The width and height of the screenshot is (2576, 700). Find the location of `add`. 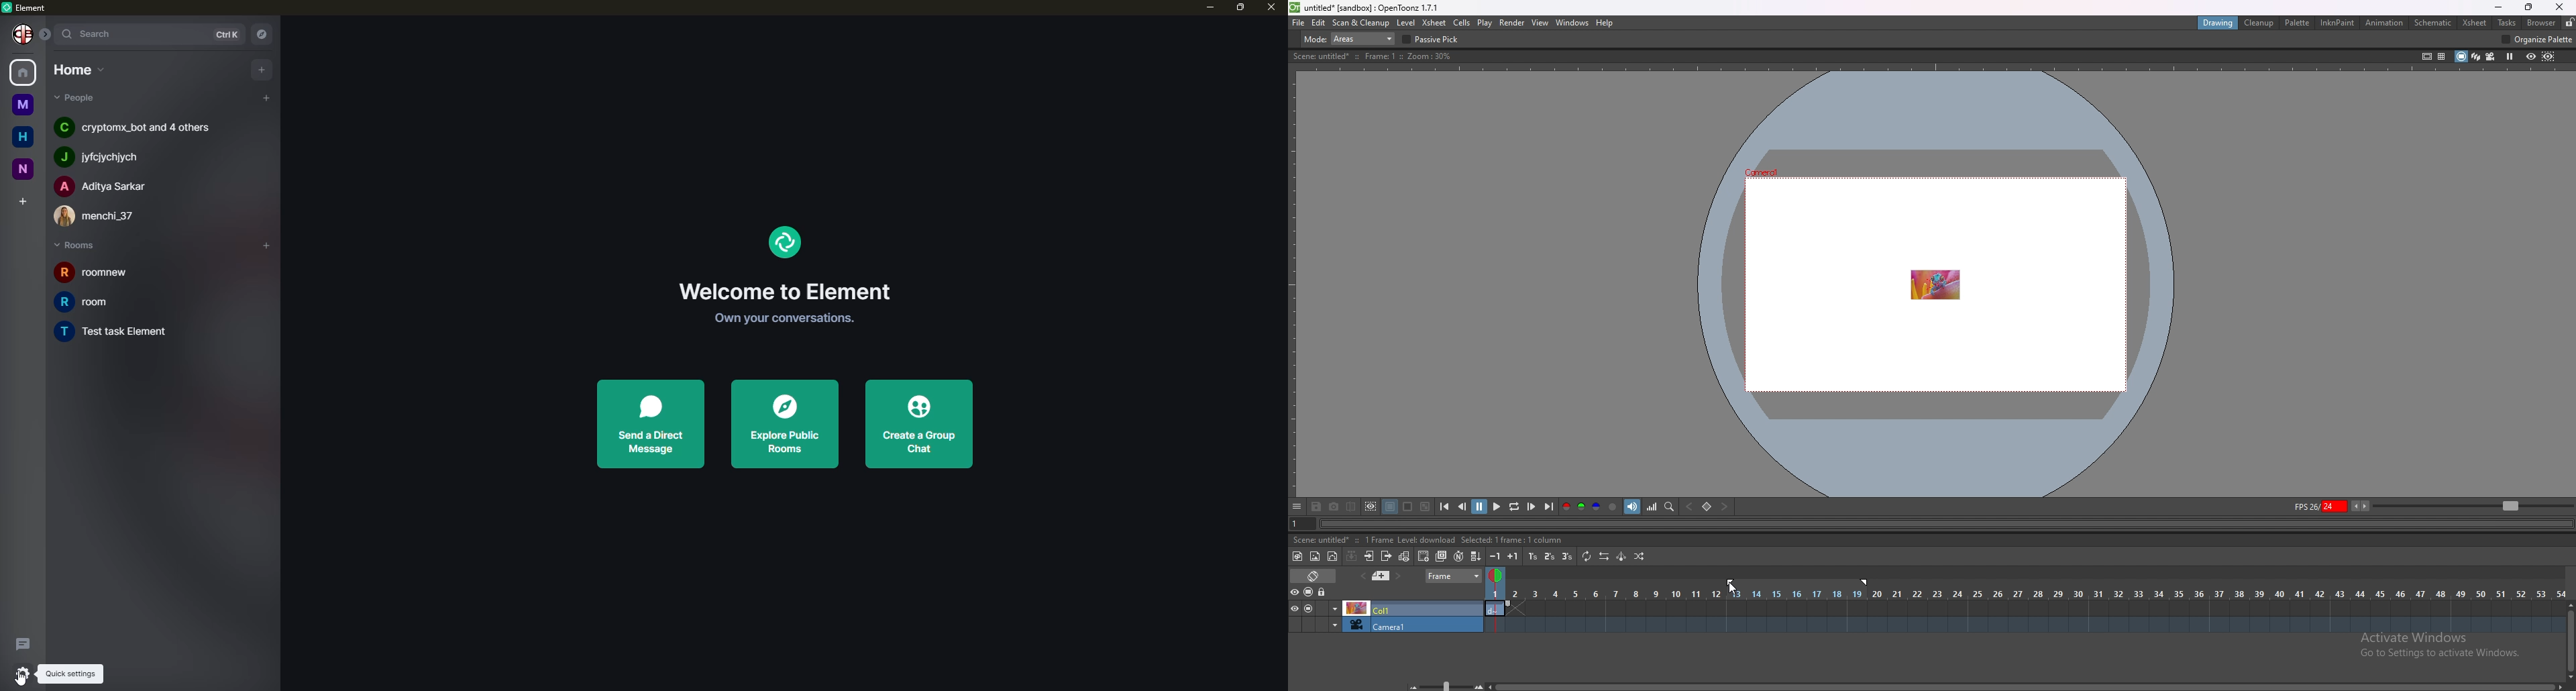

add is located at coordinates (262, 68).